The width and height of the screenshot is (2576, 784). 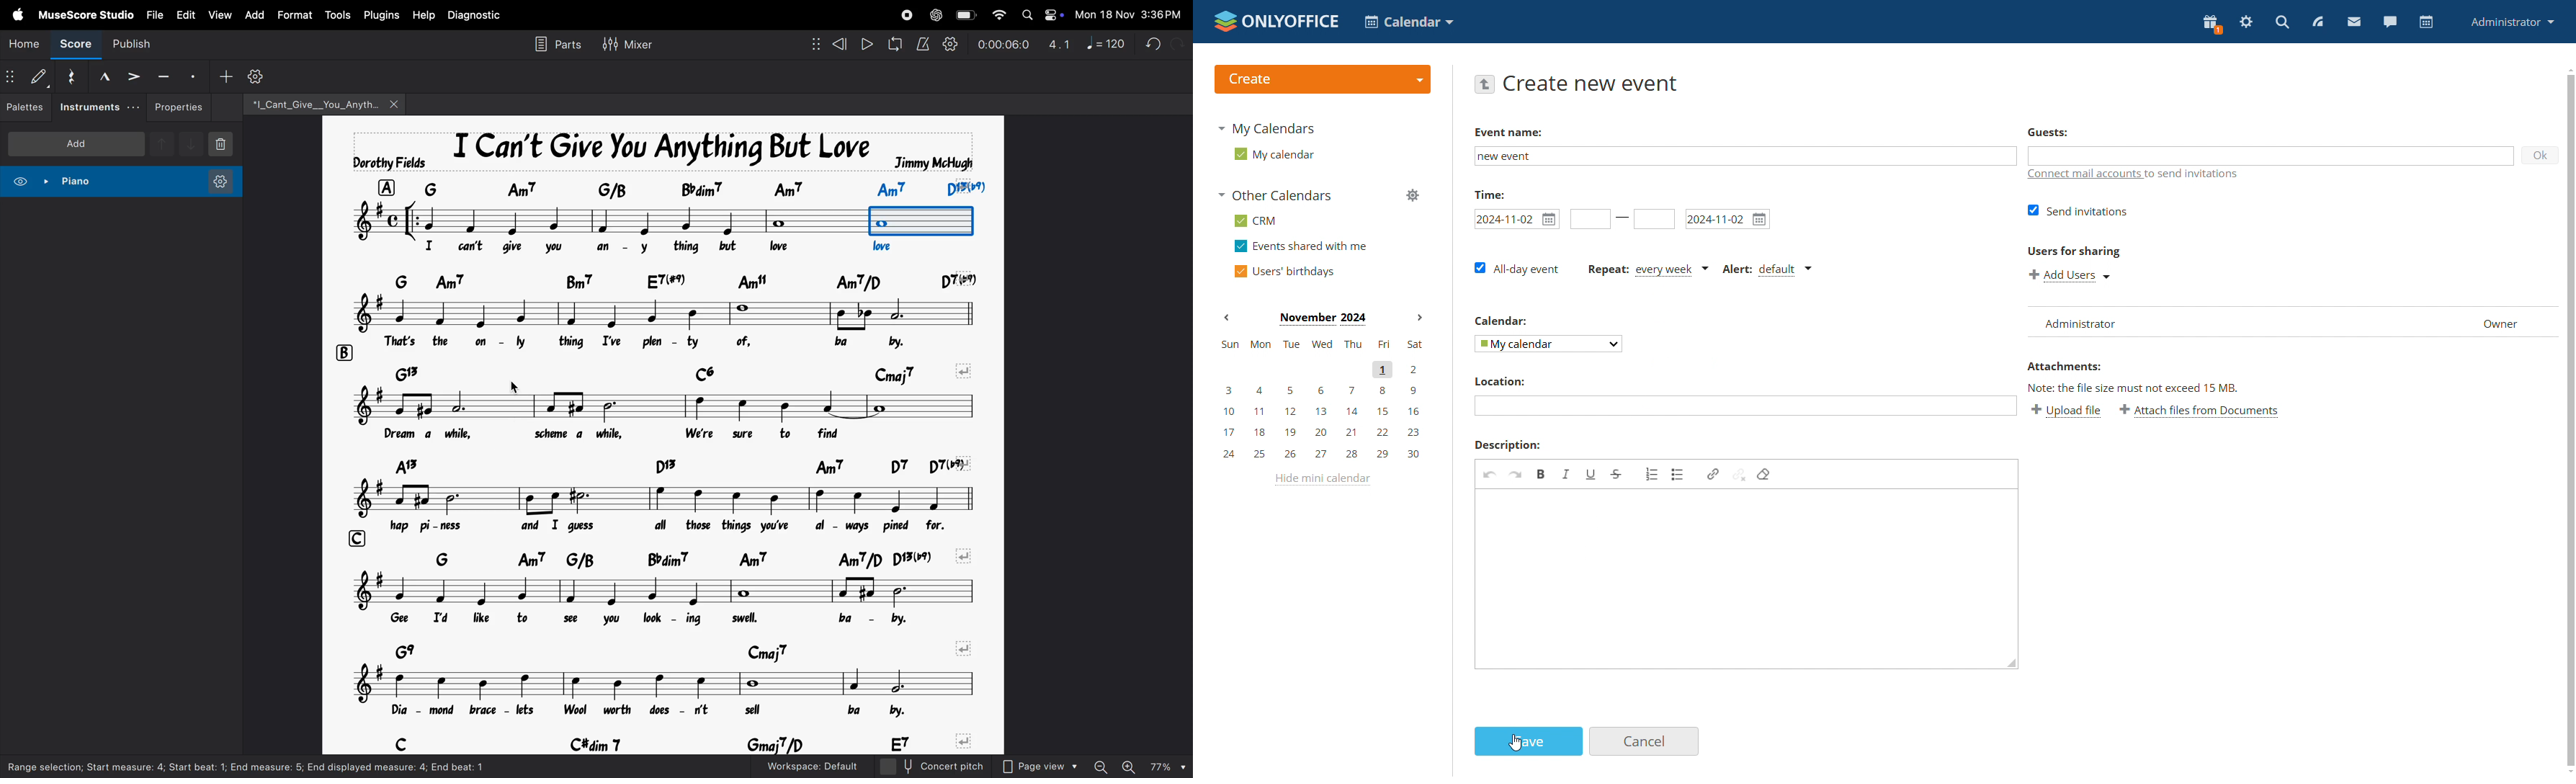 What do you see at coordinates (129, 46) in the screenshot?
I see `publish` at bounding box center [129, 46].